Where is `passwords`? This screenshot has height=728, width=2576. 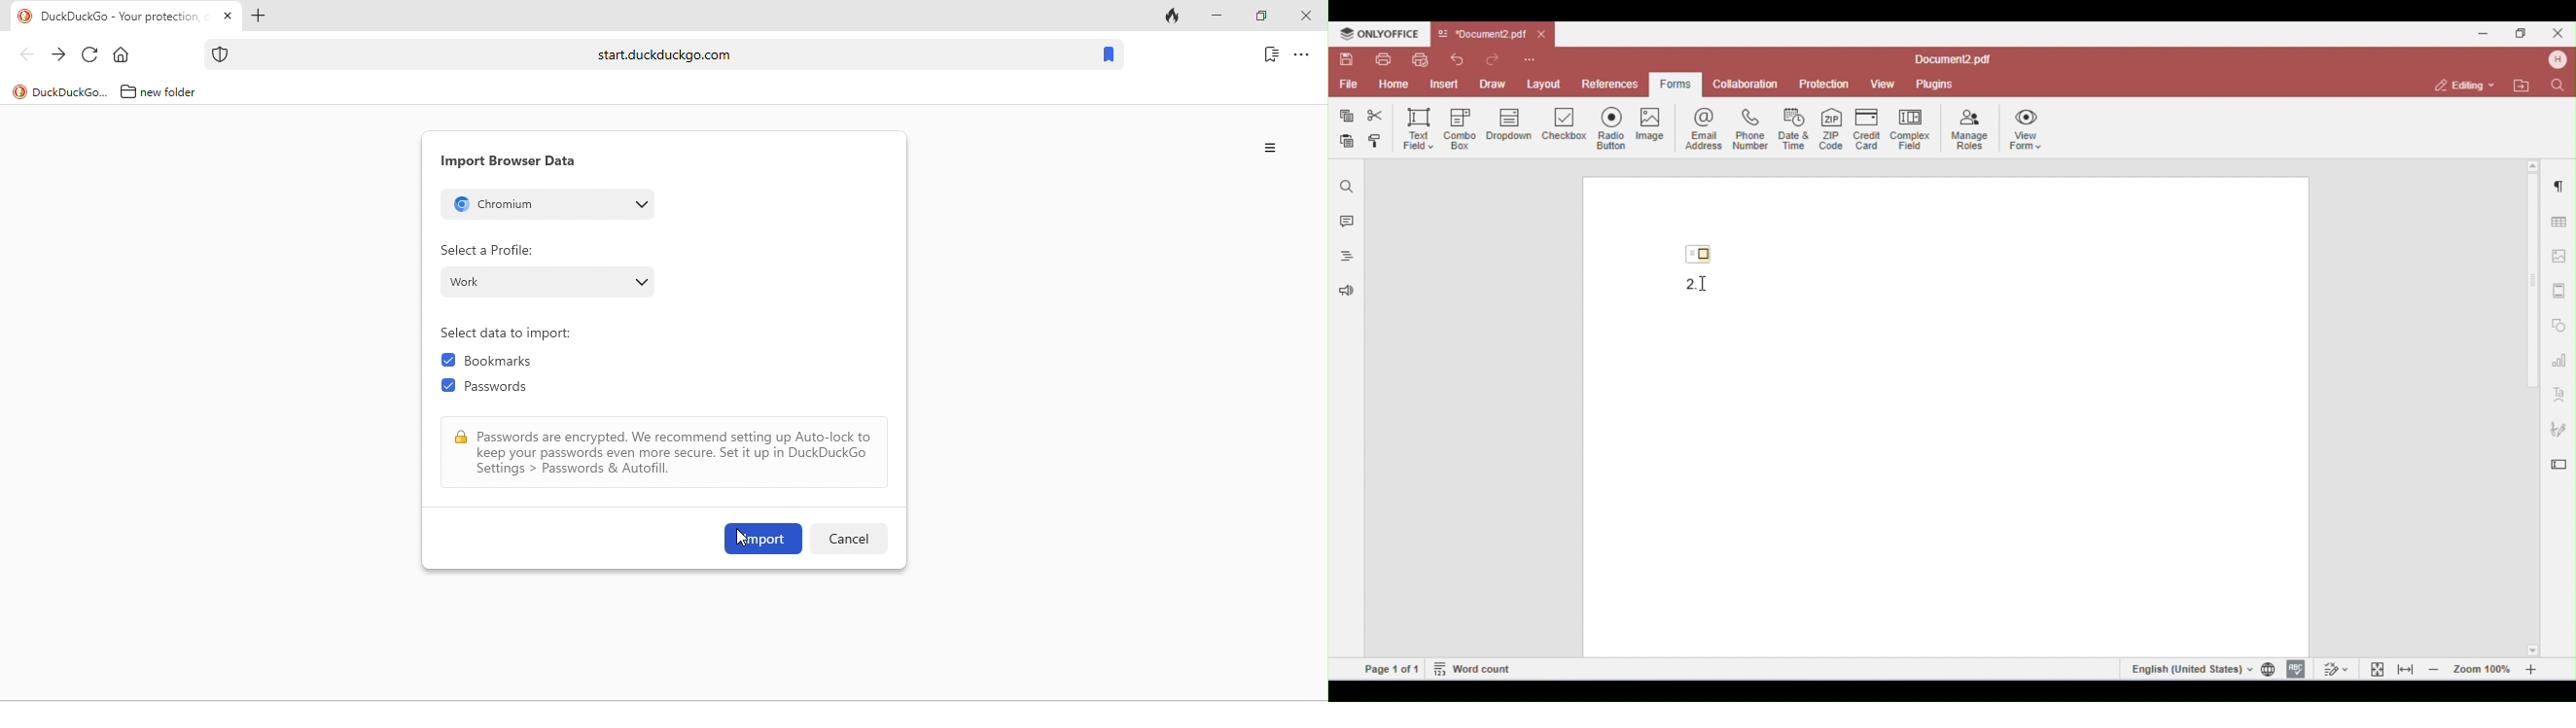
passwords is located at coordinates (506, 390).